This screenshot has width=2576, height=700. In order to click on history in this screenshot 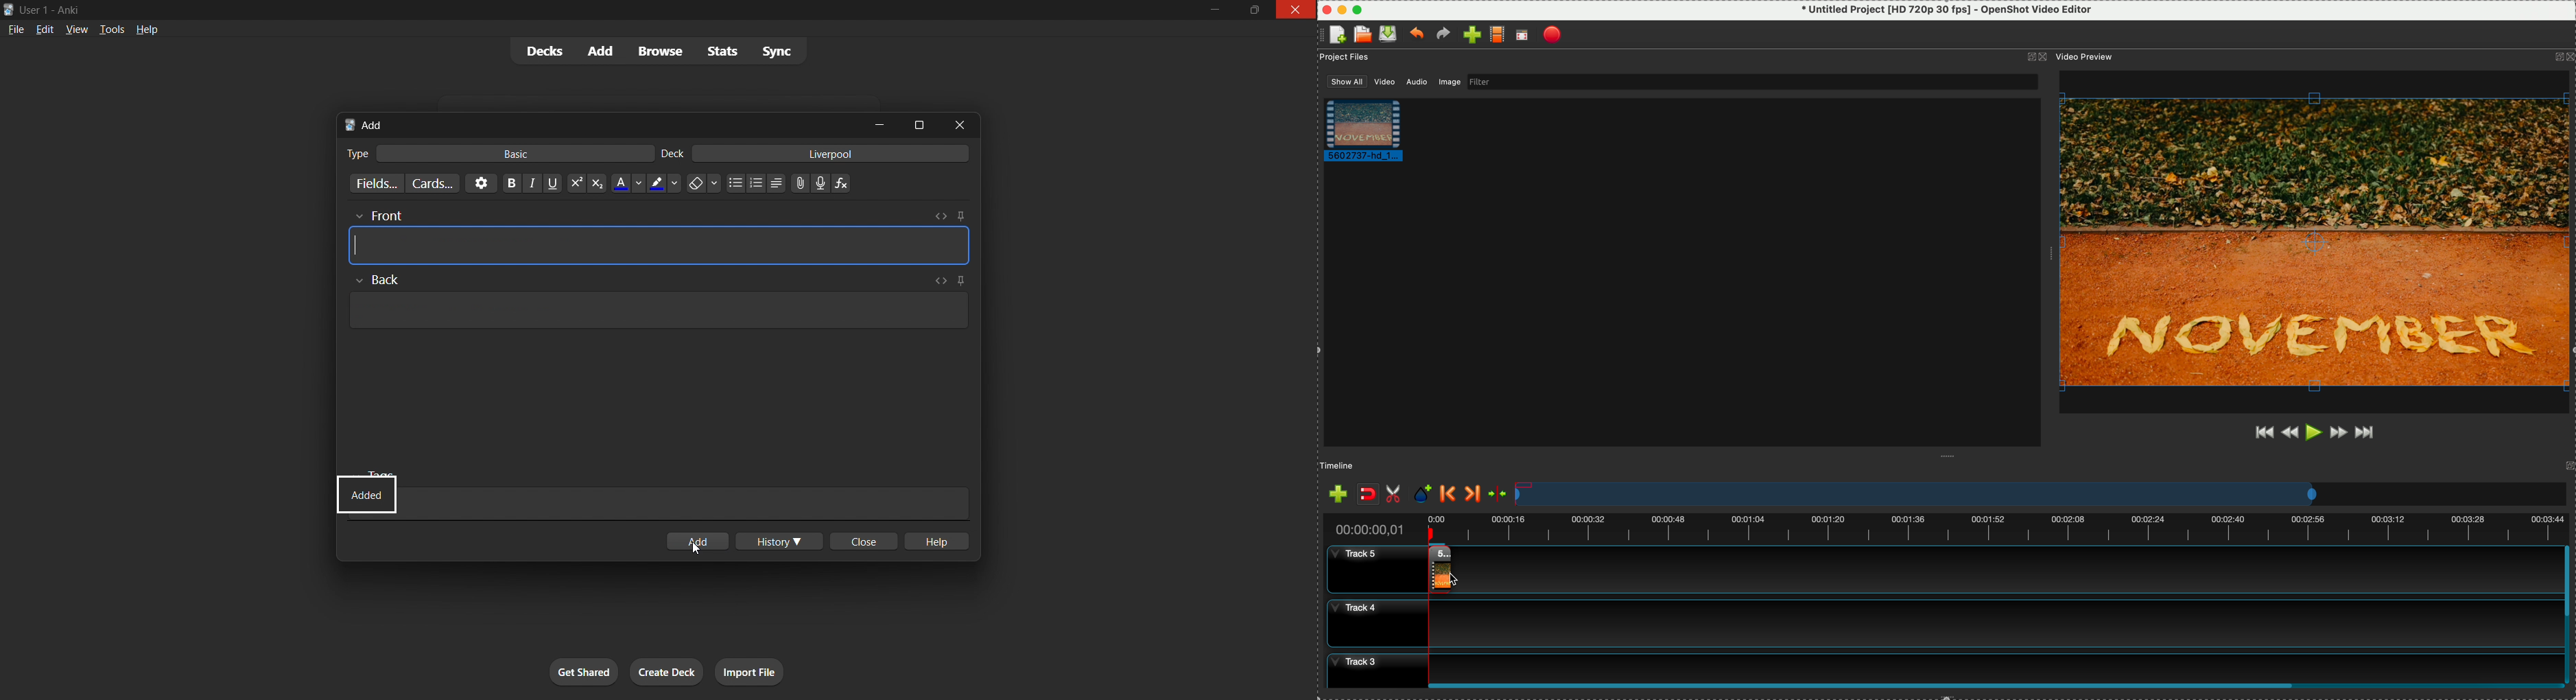, I will do `click(781, 543)`.